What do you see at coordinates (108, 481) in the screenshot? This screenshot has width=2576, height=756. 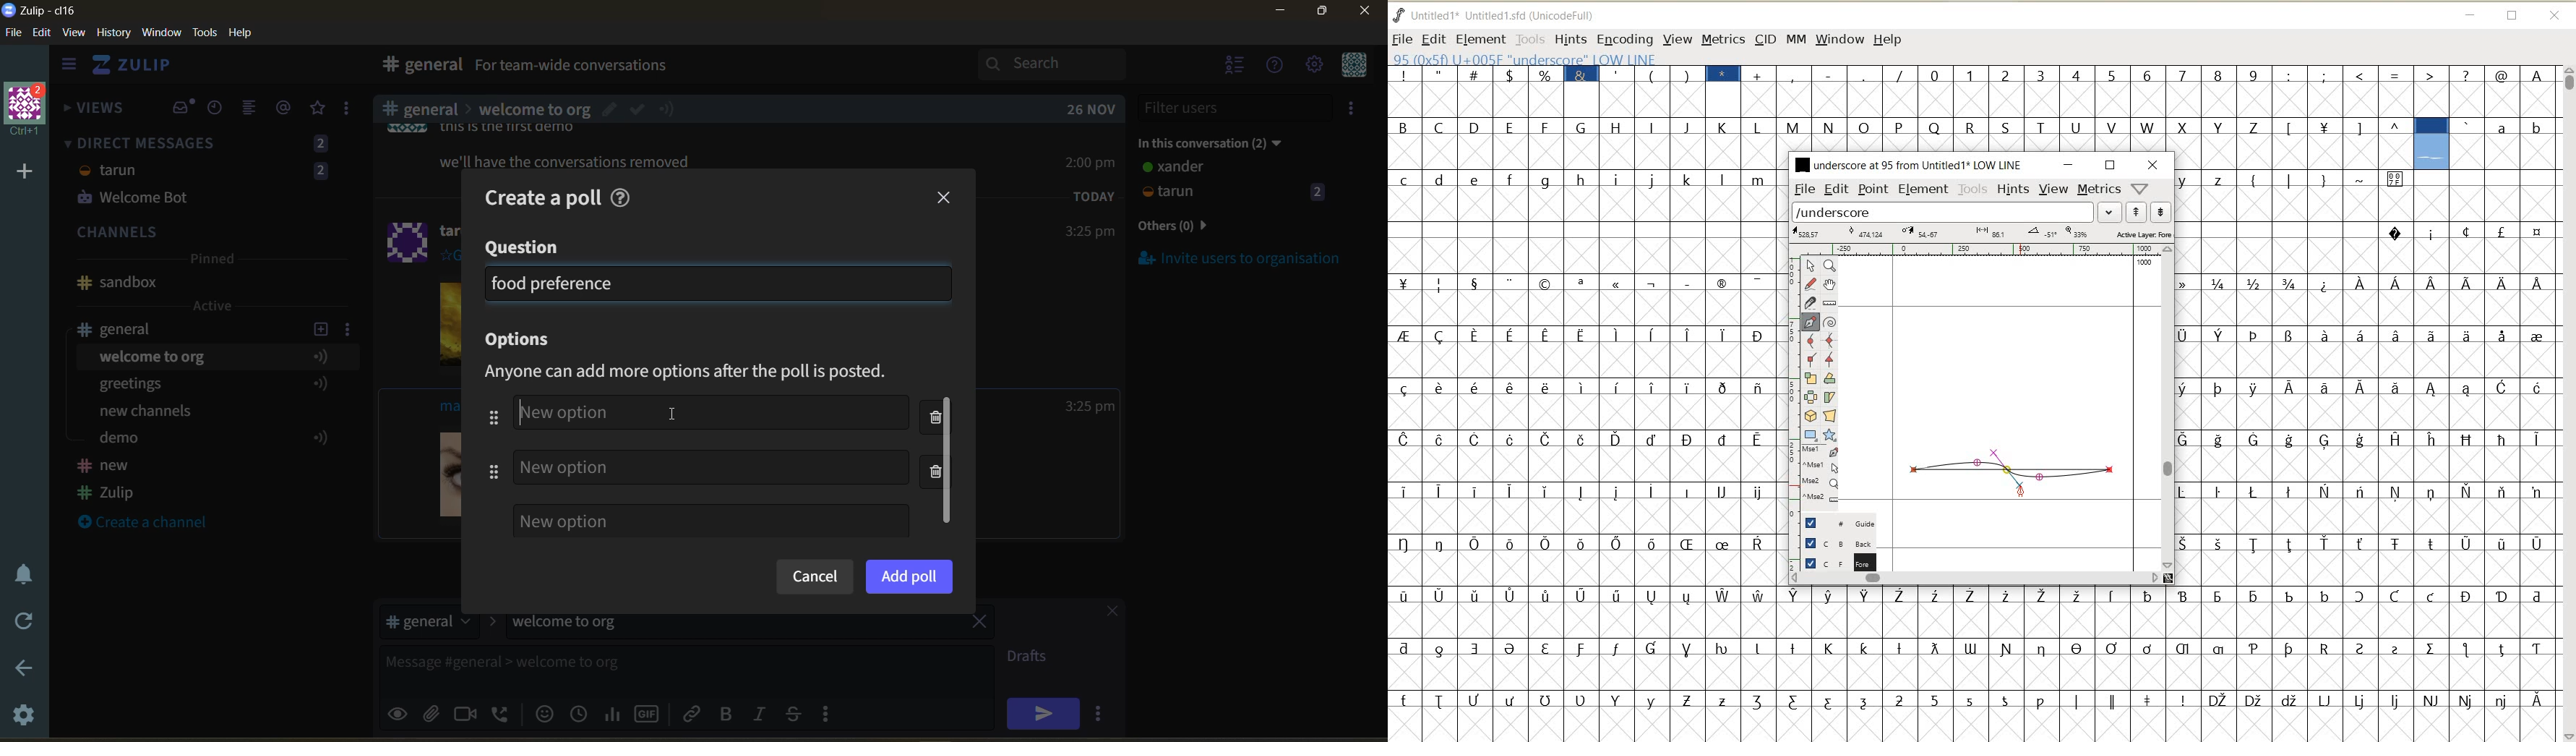 I see `Channel names` at bounding box center [108, 481].